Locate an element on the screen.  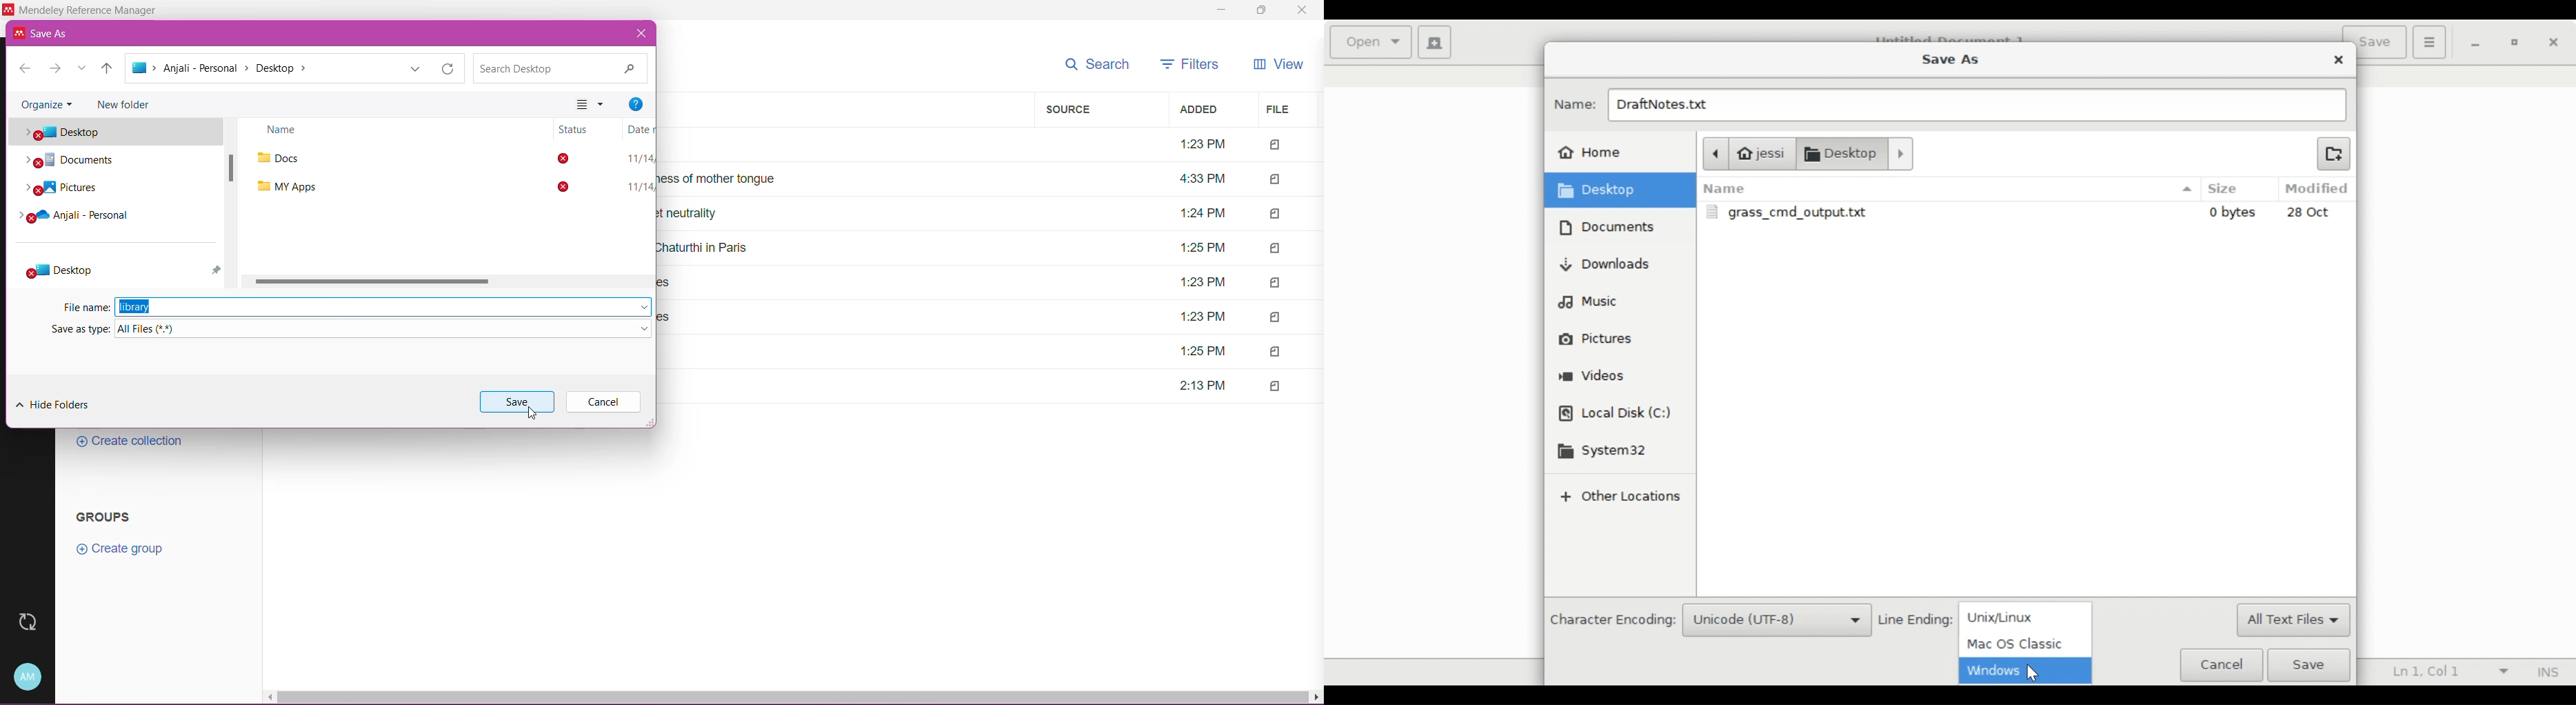
Account and Help is located at coordinates (32, 676).